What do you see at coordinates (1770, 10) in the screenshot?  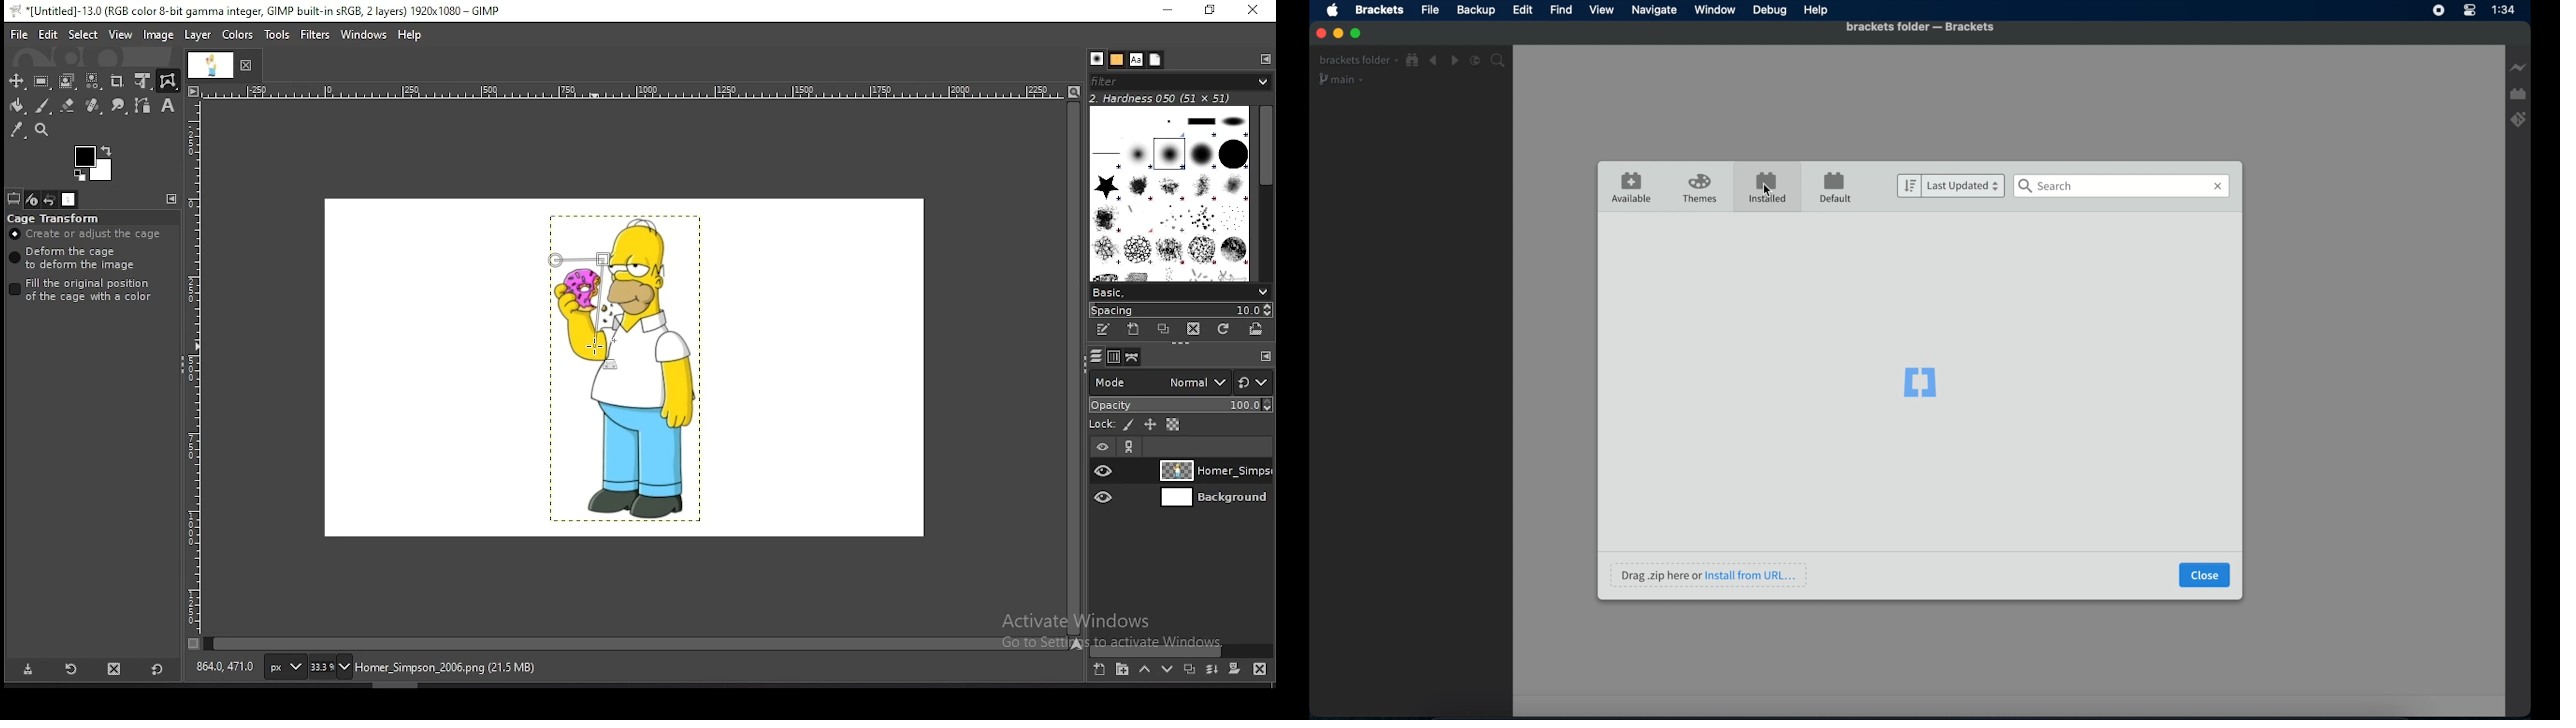 I see `Debug` at bounding box center [1770, 10].